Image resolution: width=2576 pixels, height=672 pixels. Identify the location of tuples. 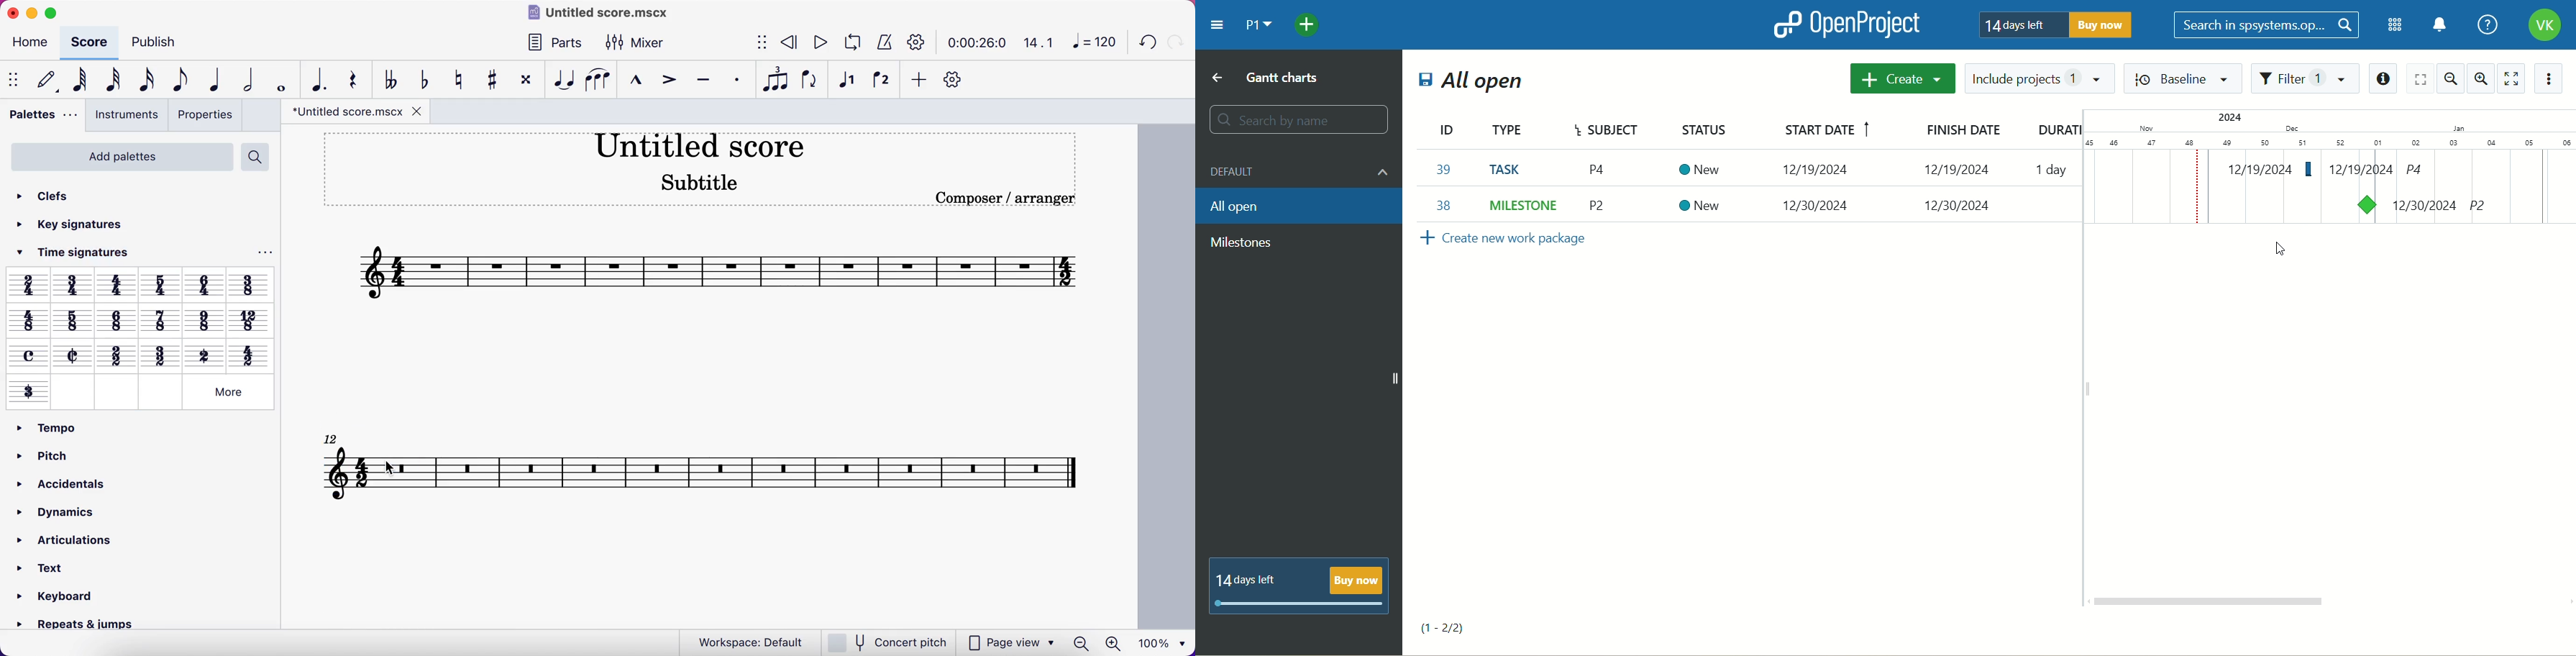
(773, 80).